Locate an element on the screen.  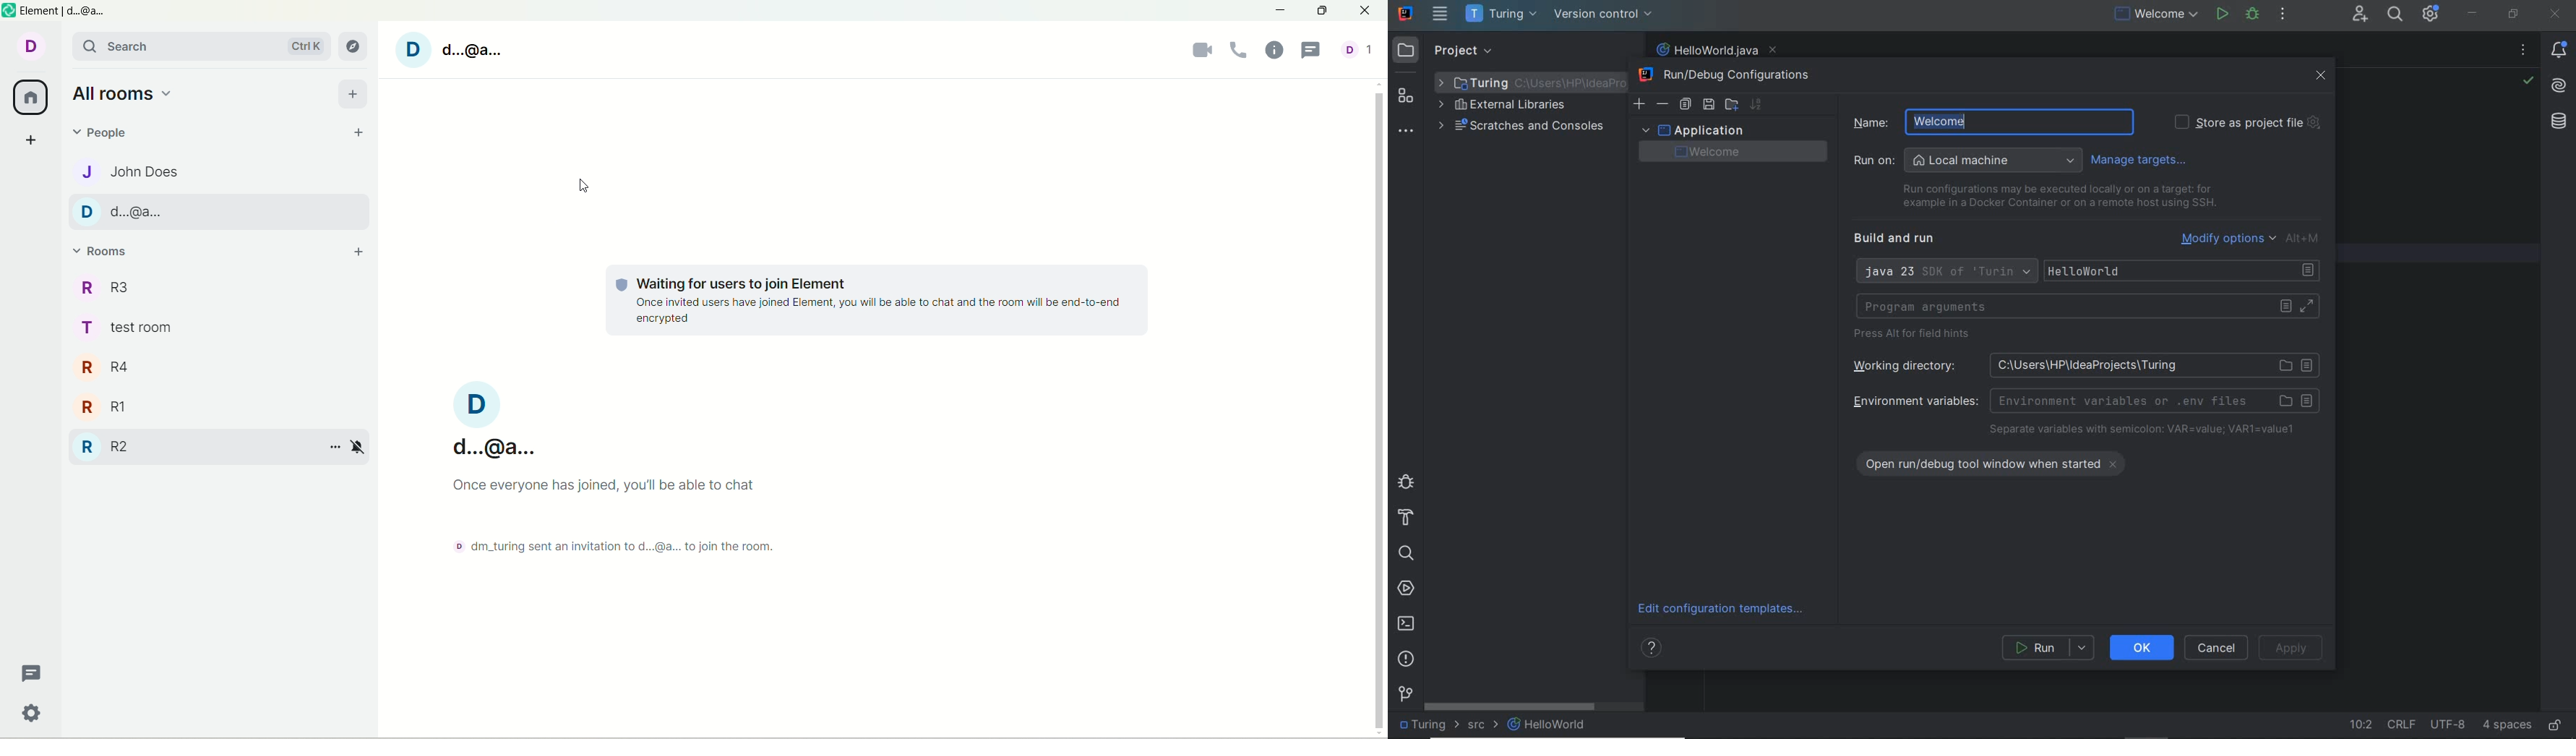
search is located at coordinates (199, 45).